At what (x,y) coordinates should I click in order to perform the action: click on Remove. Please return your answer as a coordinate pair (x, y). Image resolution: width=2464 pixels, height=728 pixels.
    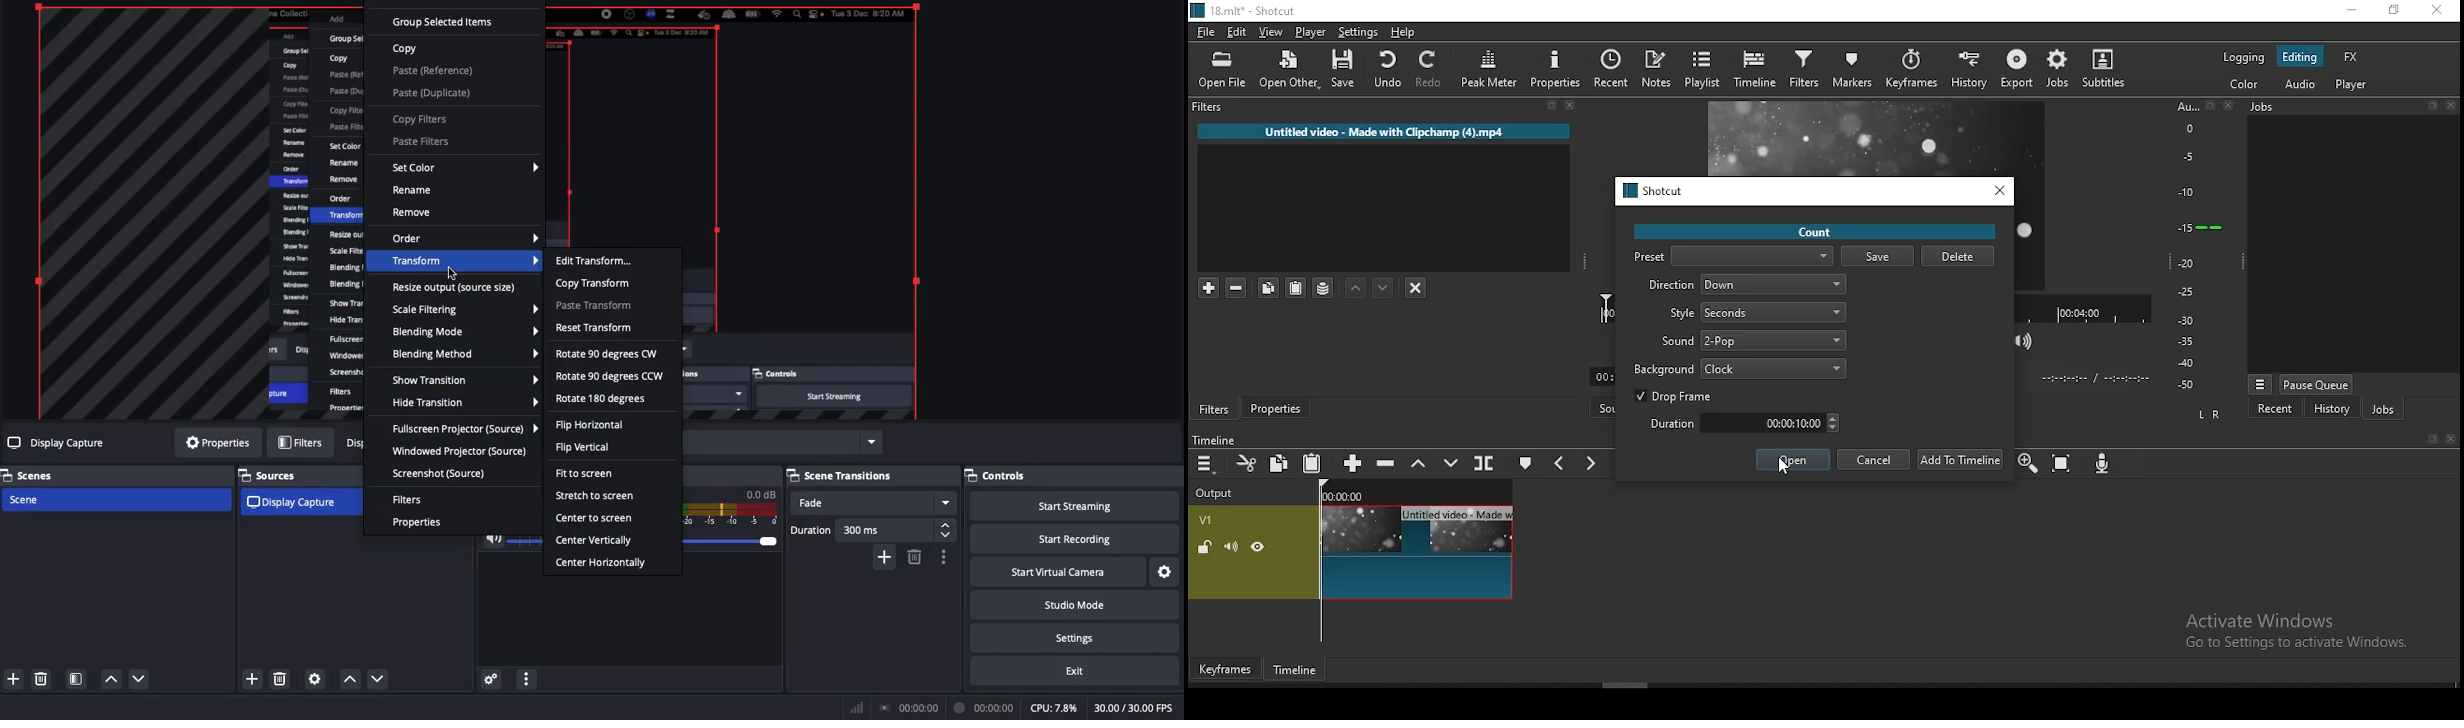
    Looking at the image, I should click on (414, 213).